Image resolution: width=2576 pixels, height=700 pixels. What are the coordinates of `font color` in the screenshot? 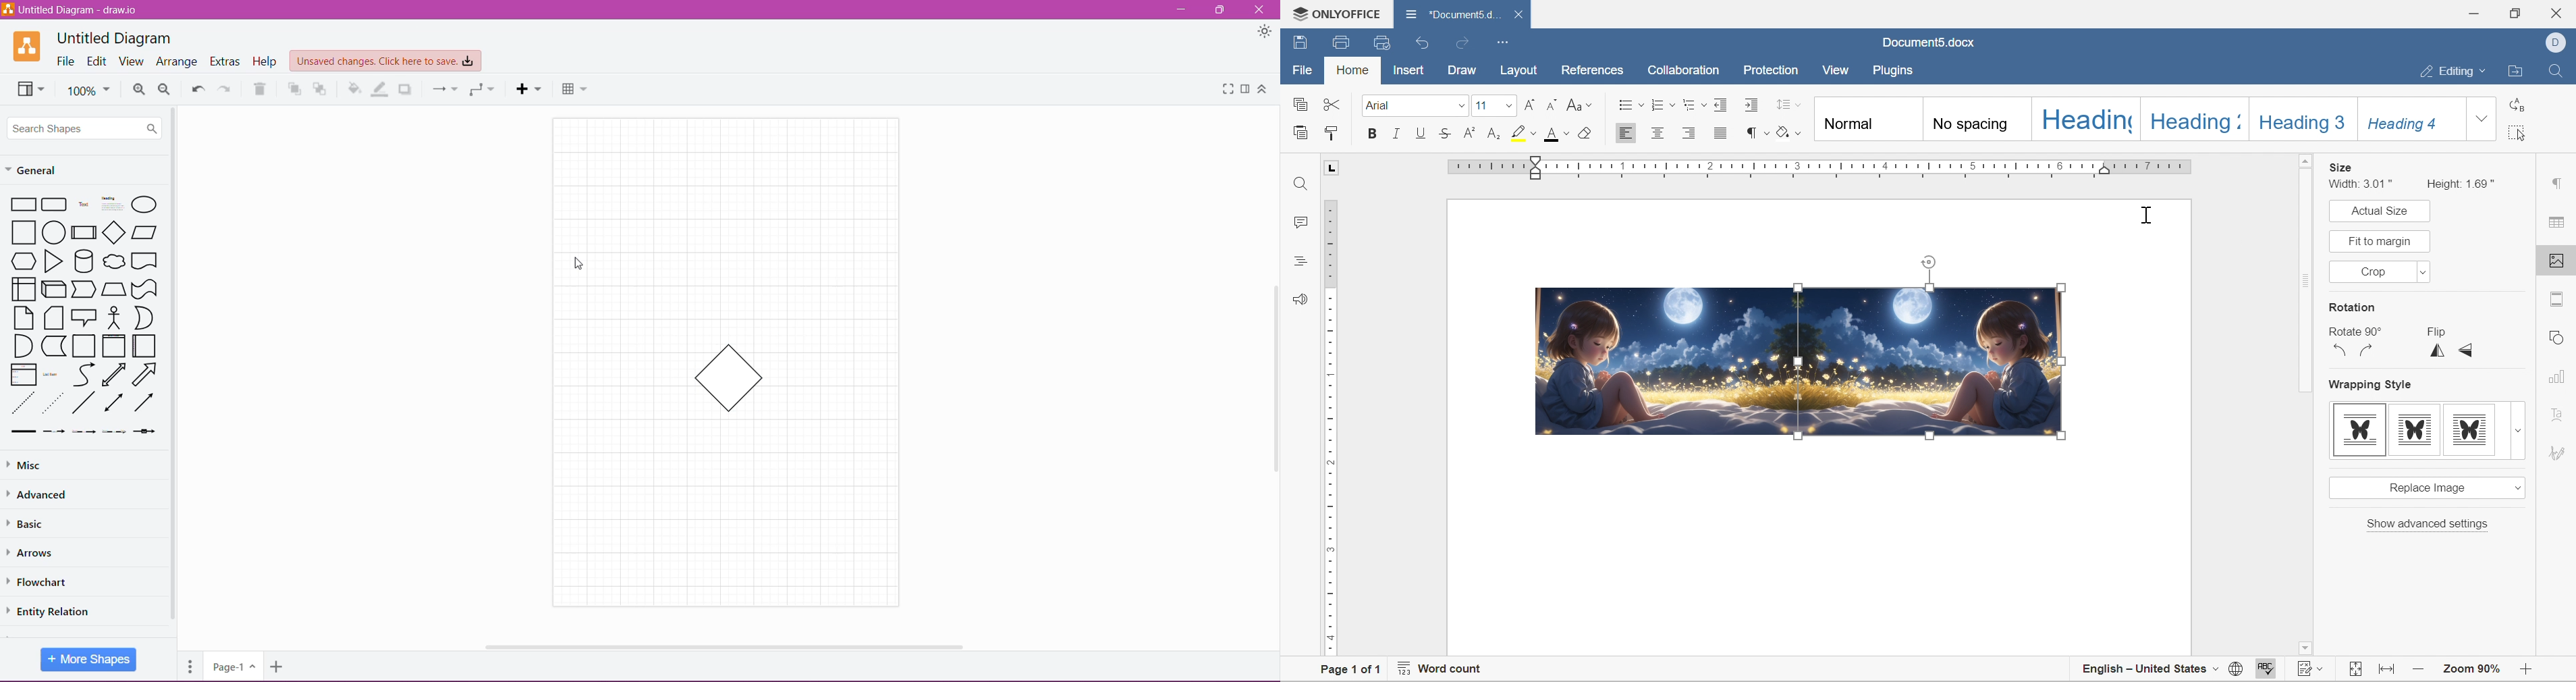 It's located at (1558, 133).